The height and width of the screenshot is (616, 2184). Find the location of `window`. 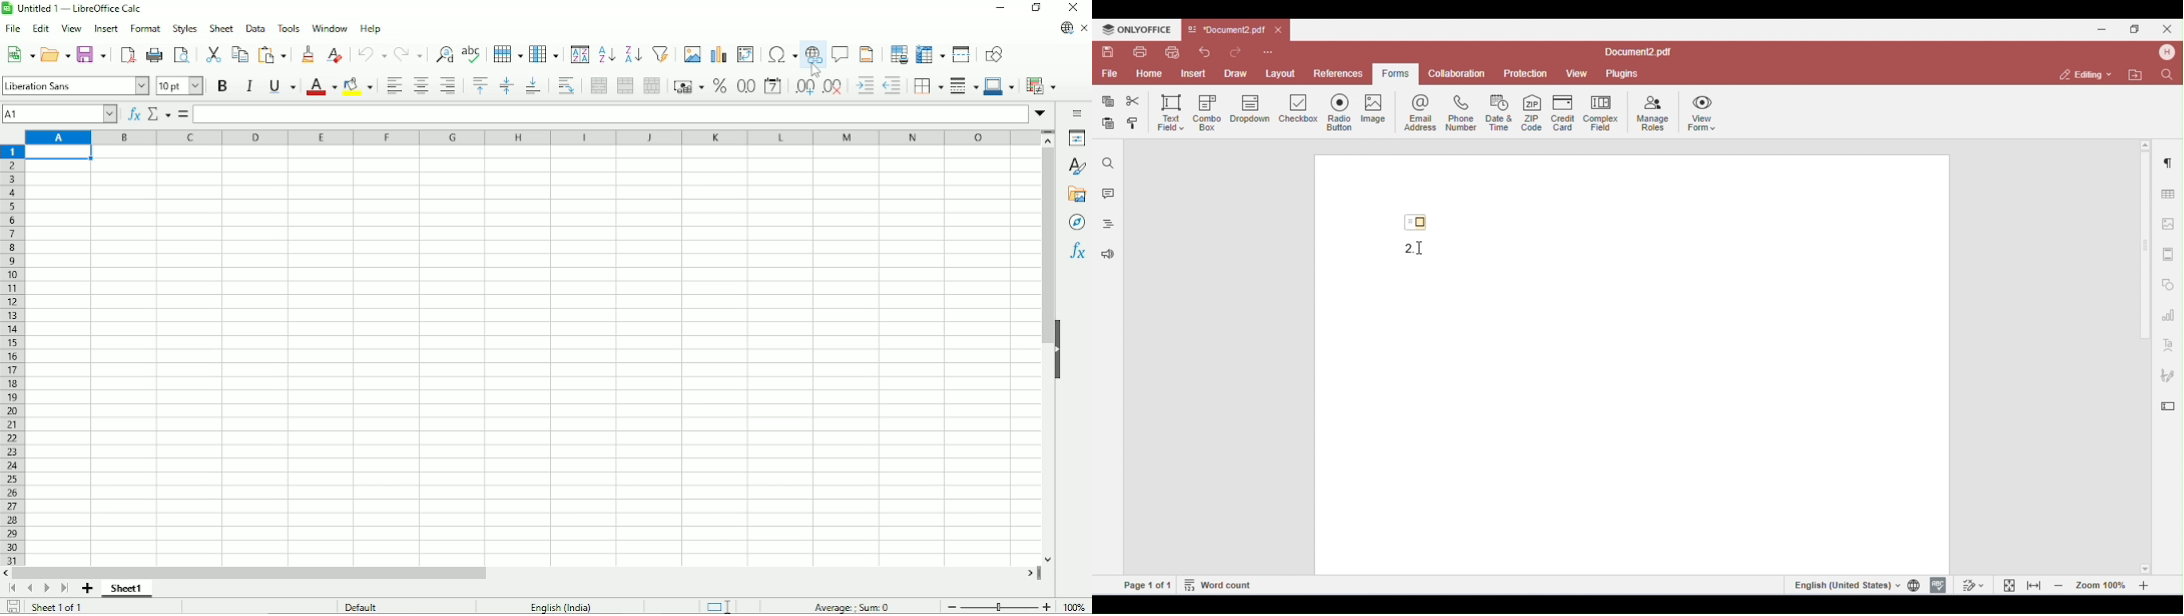

window is located at coordinates (330, 29).